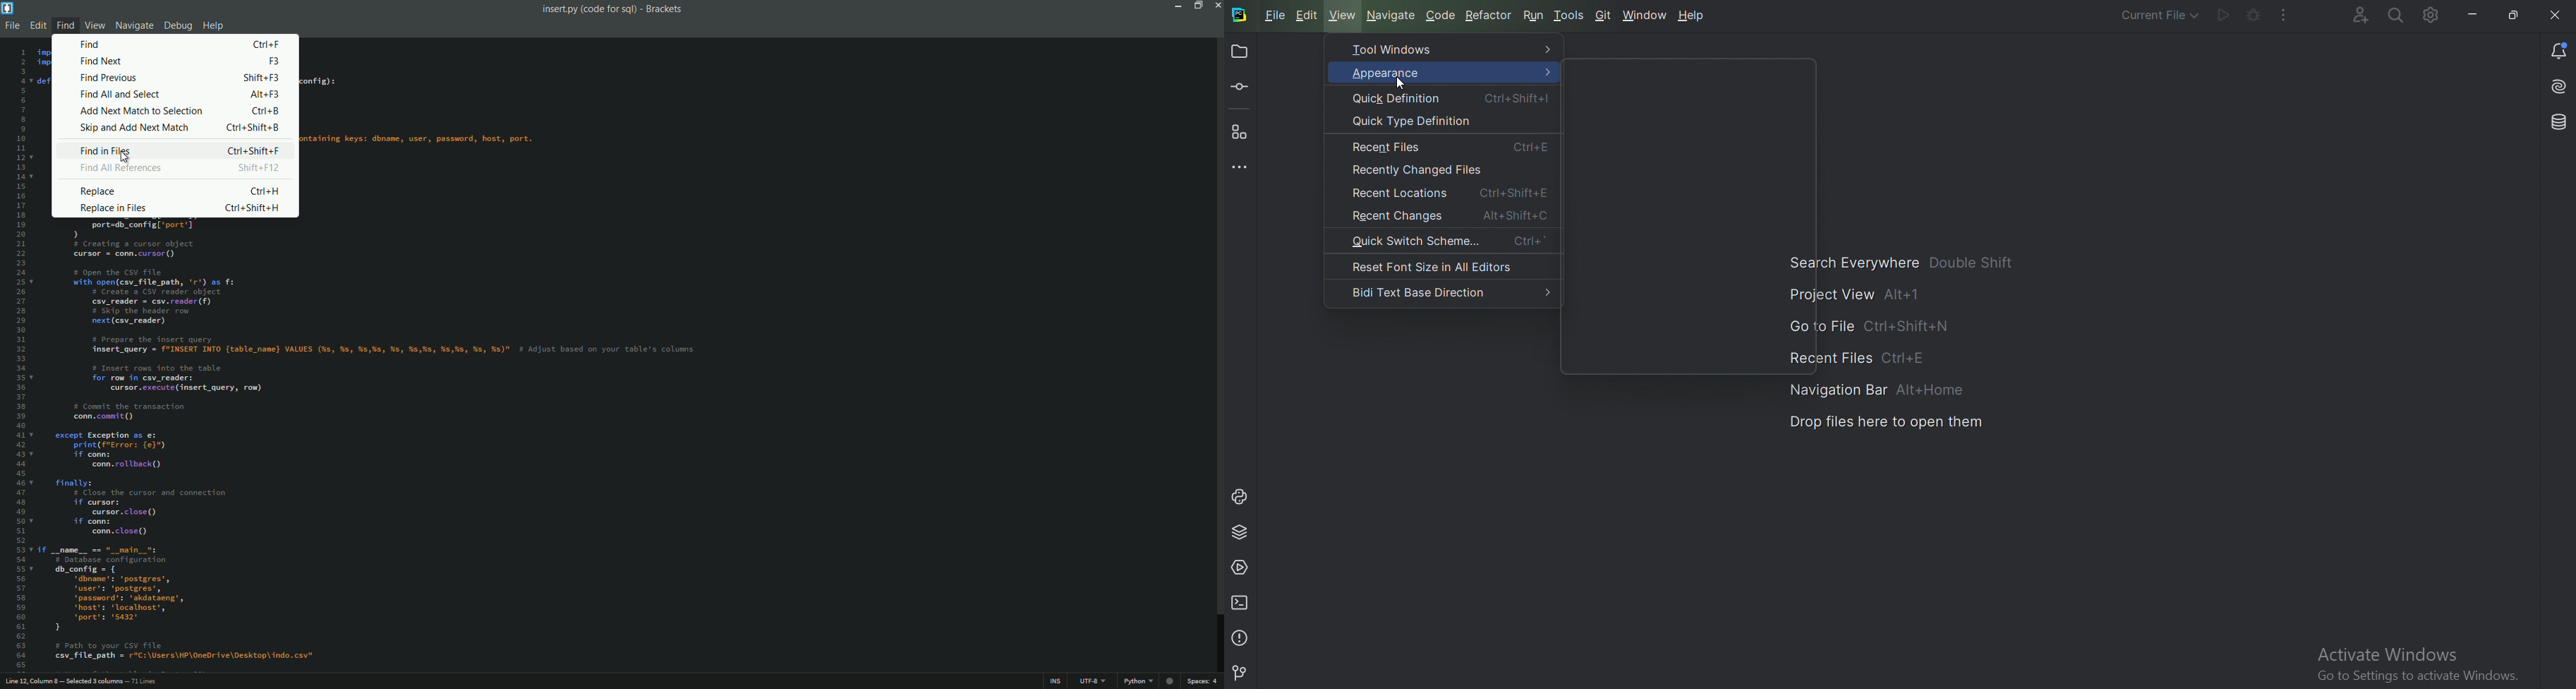 This screenshot has height=700, width=2576. What do you see at coordinates (254, 151) in the screenshot?
I see `keyboard shortcut` at bounding box center [254, 151].